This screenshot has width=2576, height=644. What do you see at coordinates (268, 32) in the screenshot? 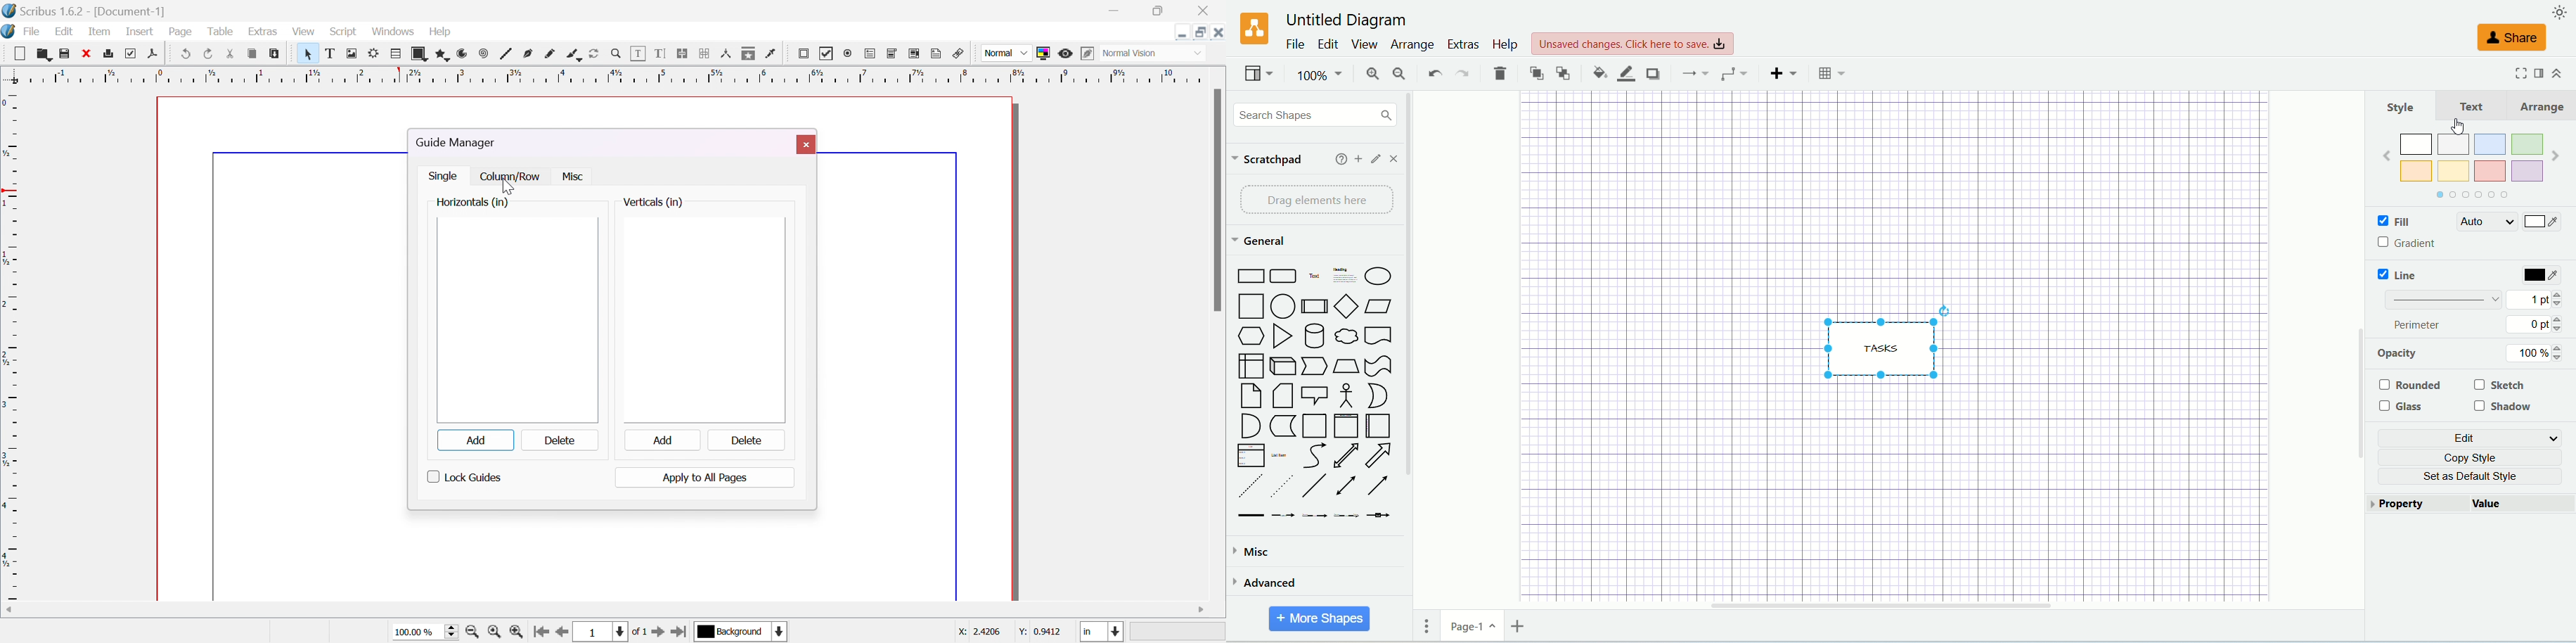
I see `extras` at bounding box center [268, 32].